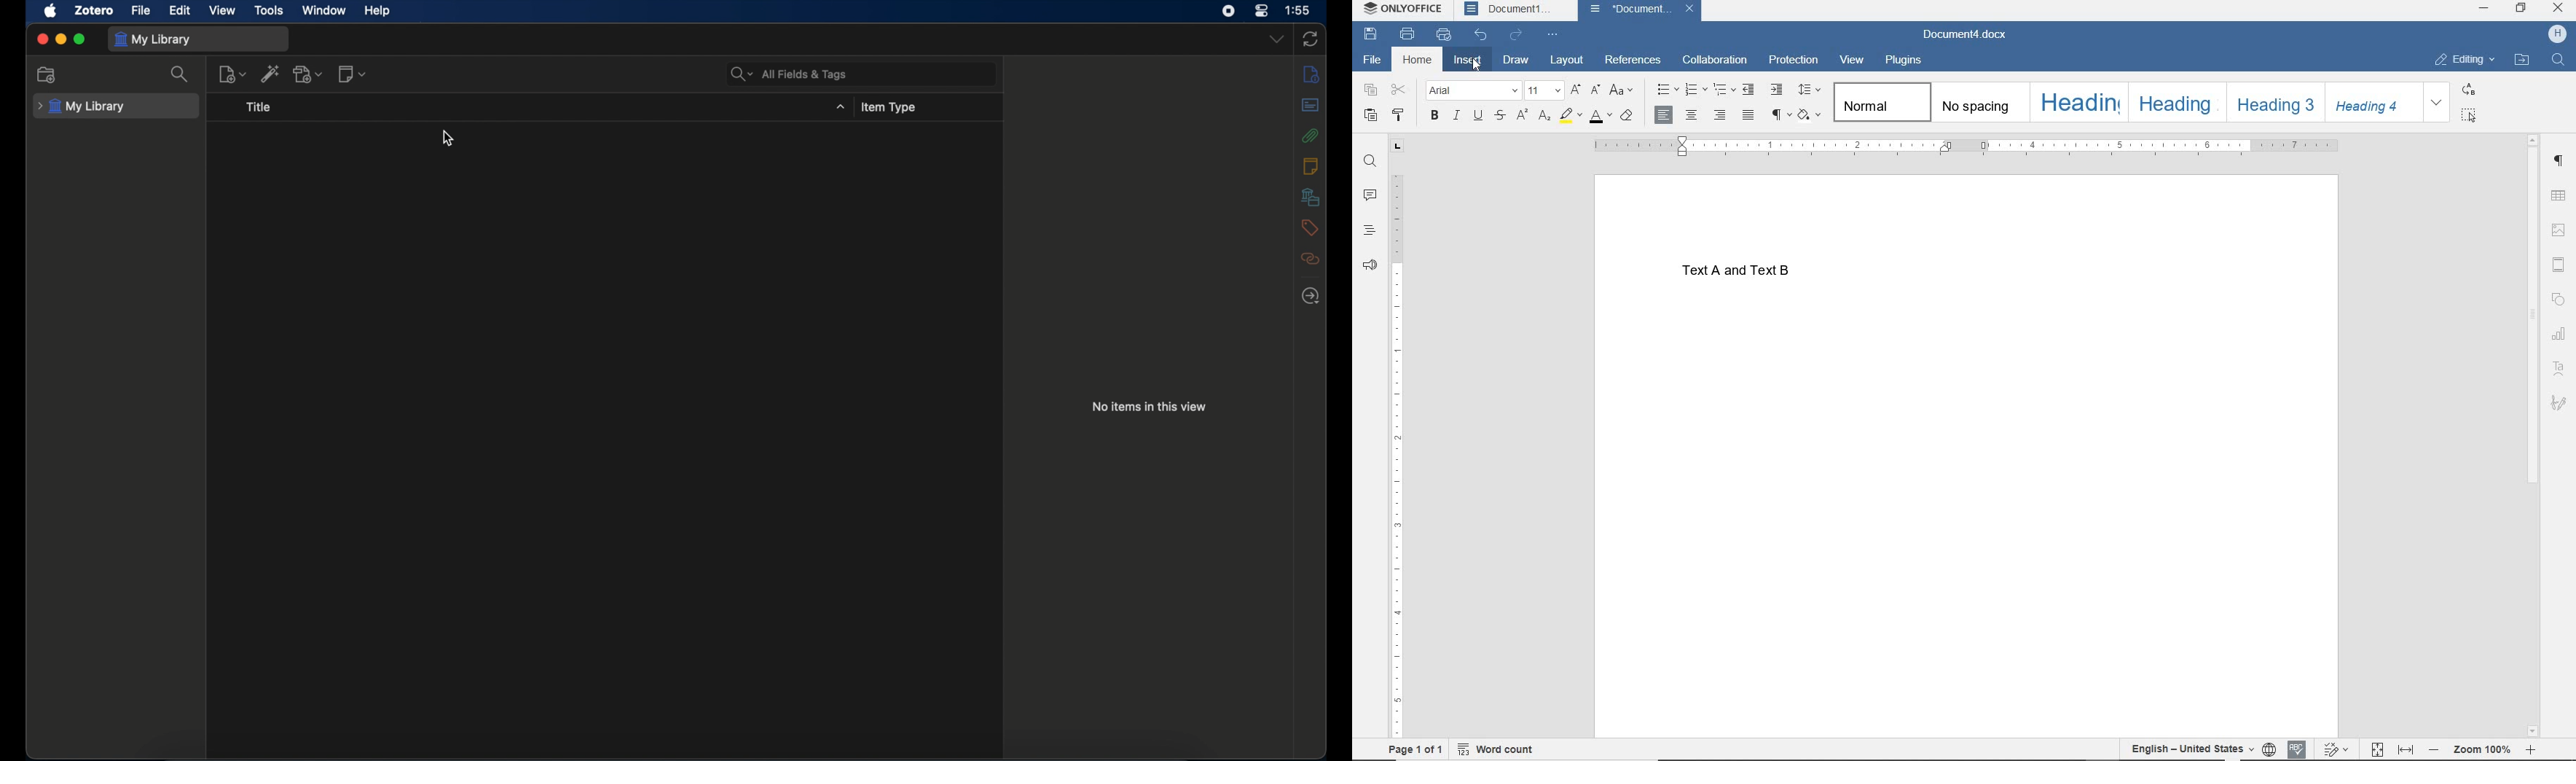 This screenshot has width=2576, height=784. What do you see at coordinates (1978, 102) in the screenshot?
I see `NO SPACING` at bounding box center [1978, 102].